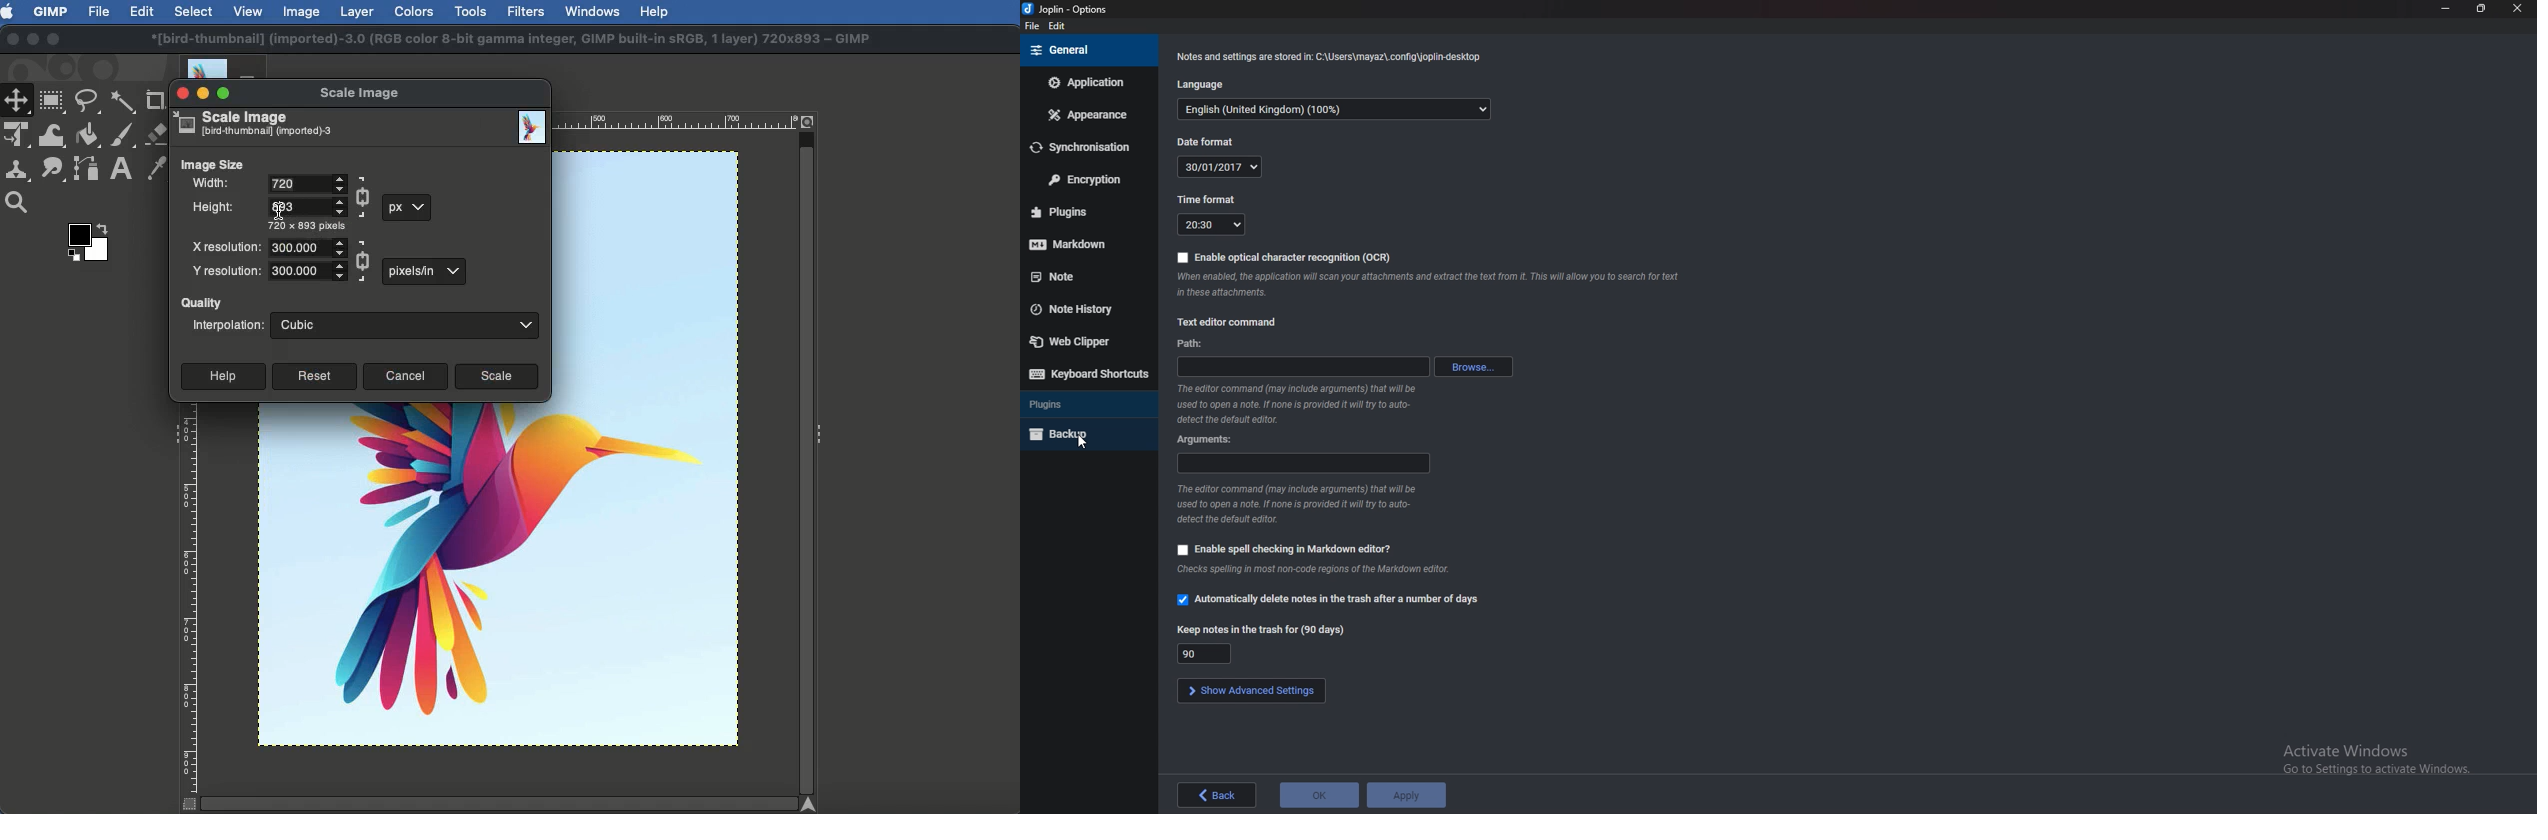 The image size is (2548, 840). Describe the element at coordinates (255, 124) in the screenshot. I see `Scale image` at that location.